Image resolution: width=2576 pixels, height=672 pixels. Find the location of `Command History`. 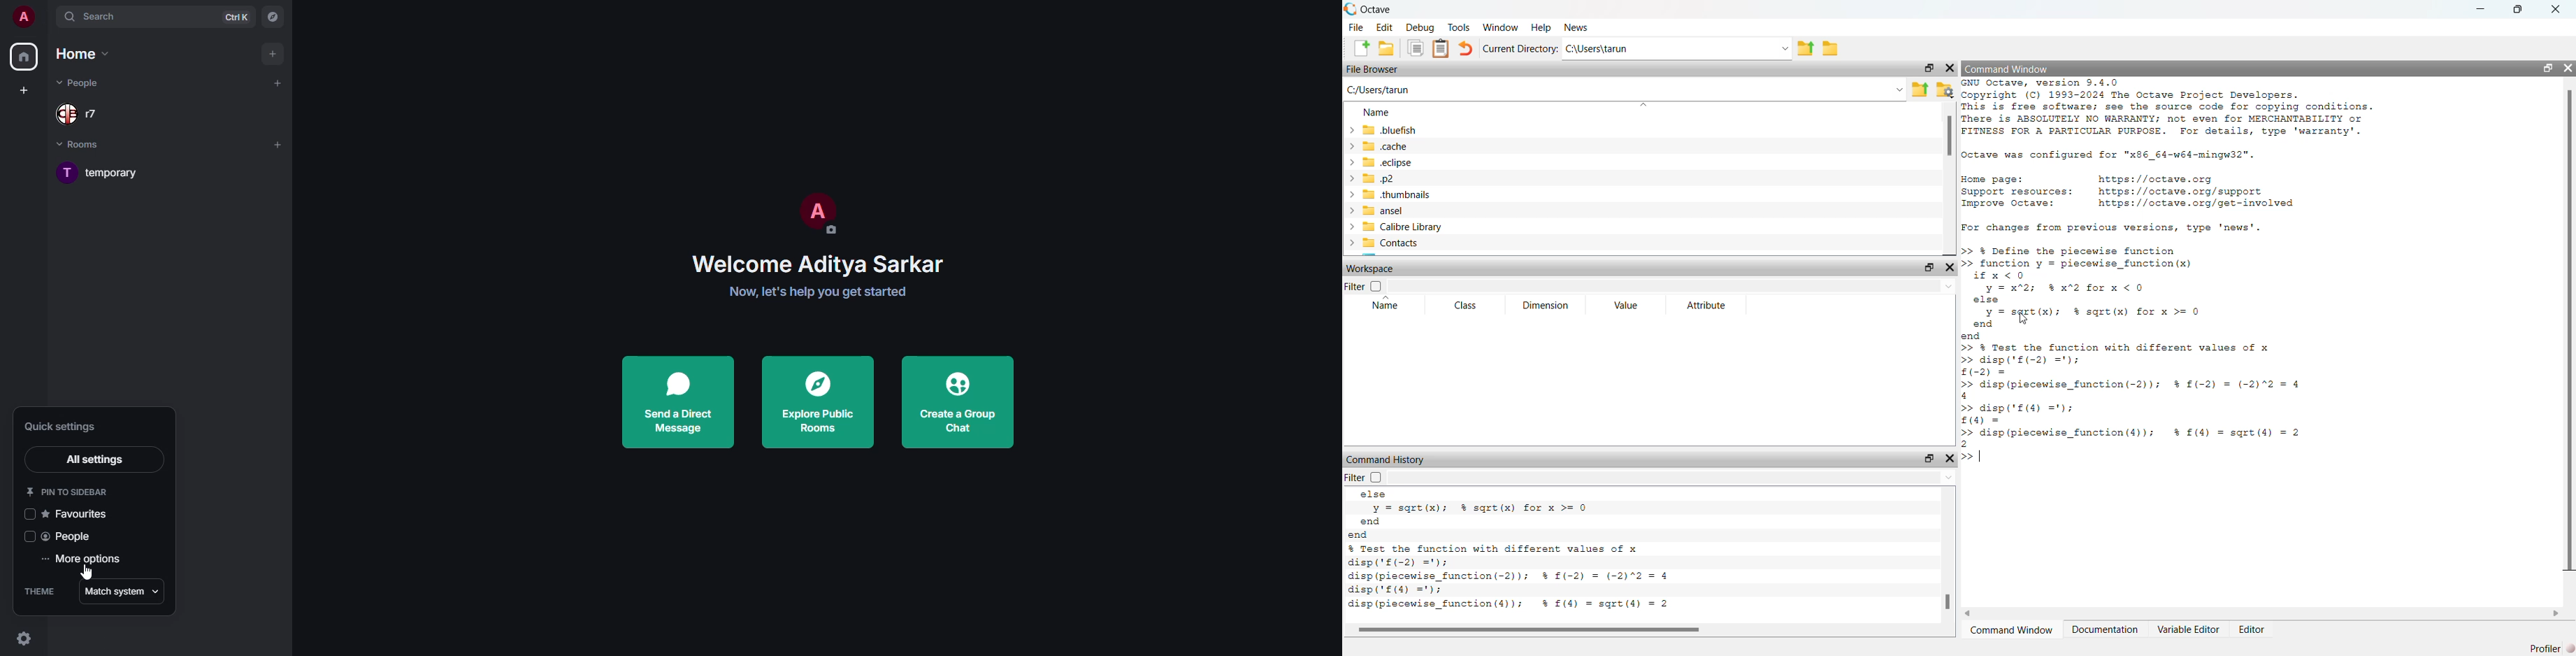

Command History is located at coordinates (1385, 457).